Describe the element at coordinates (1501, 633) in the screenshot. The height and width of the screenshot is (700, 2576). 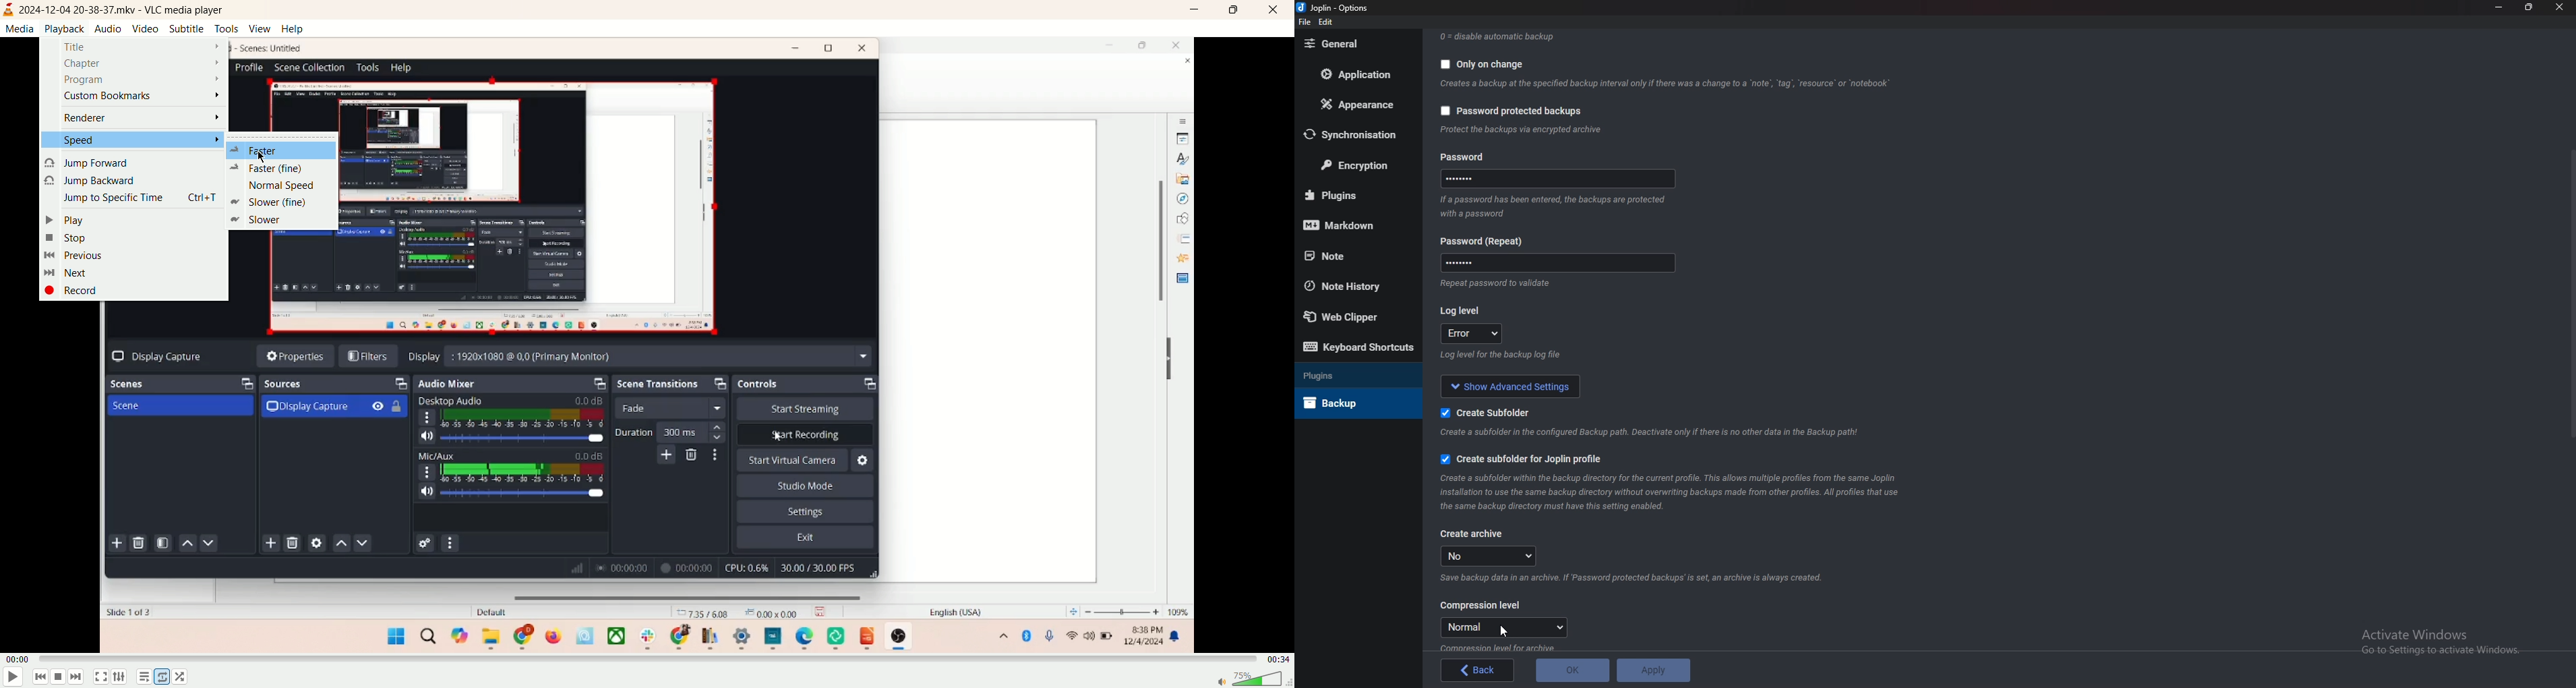
I see `cursor` at that location.